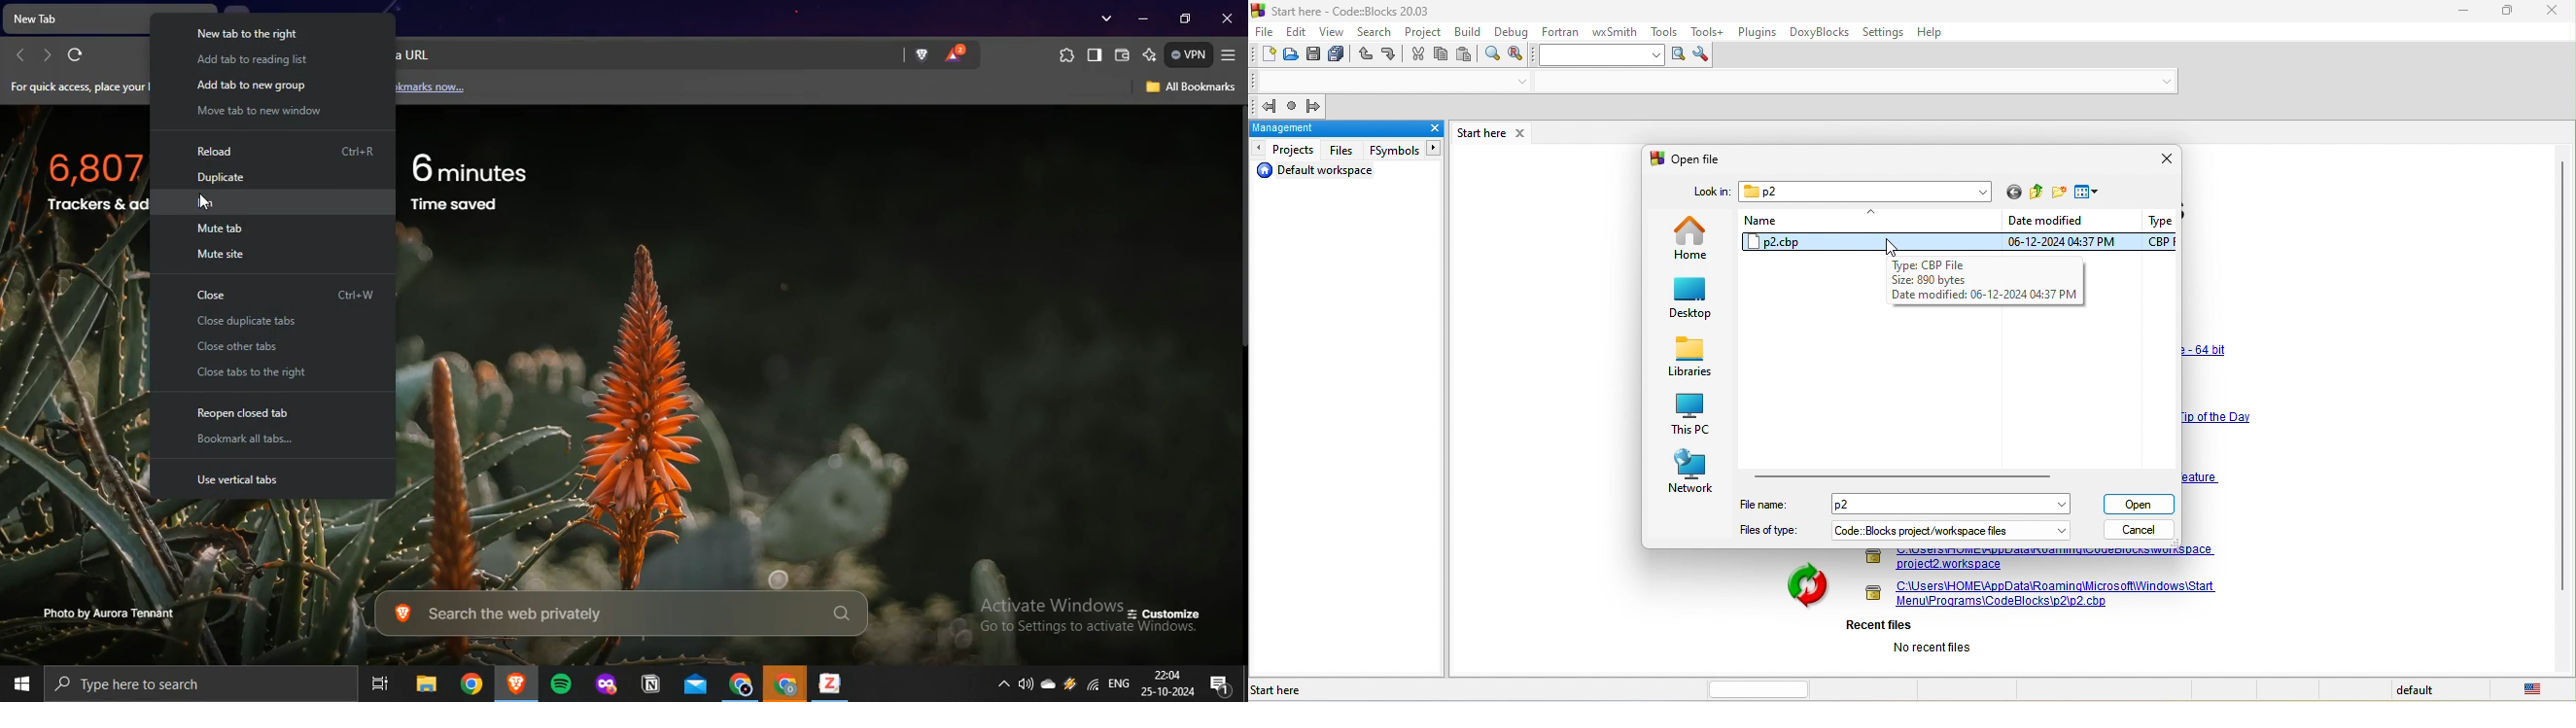  What do you see at coordinates (2500, 9) in the screenshot?
I see `maximize` at bounding box center [2500, 9].